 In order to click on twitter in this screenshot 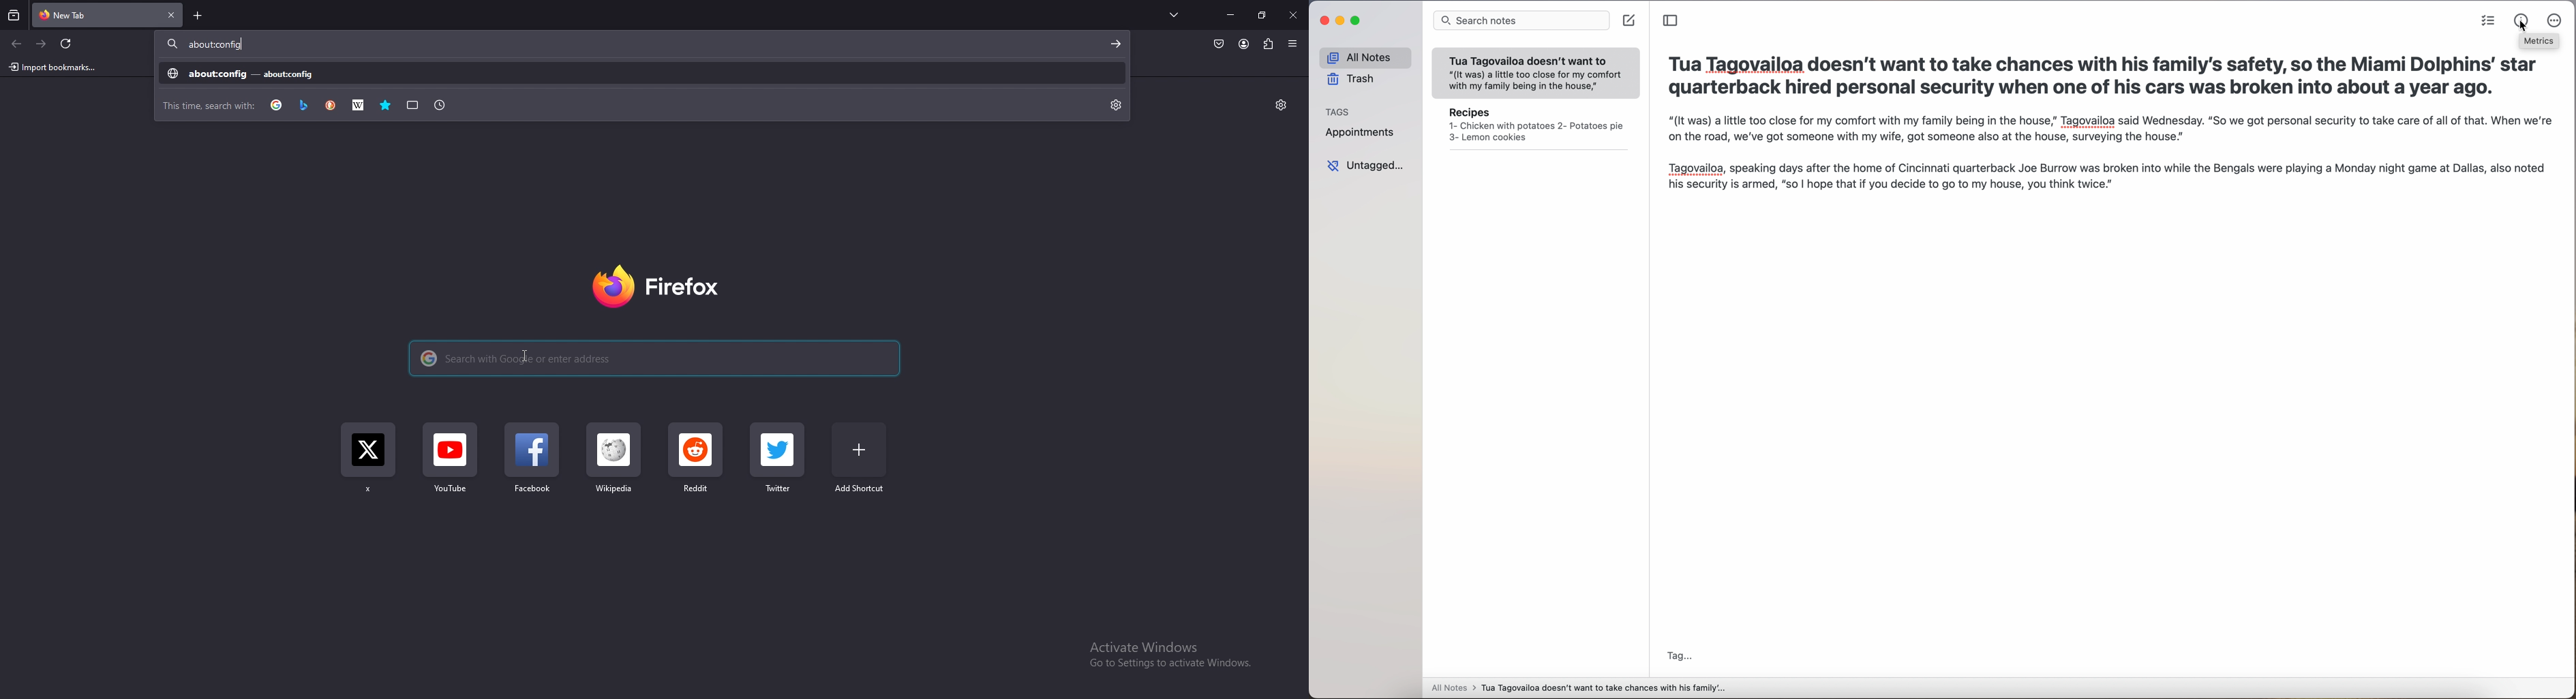, I will do `click(779, 461)`.